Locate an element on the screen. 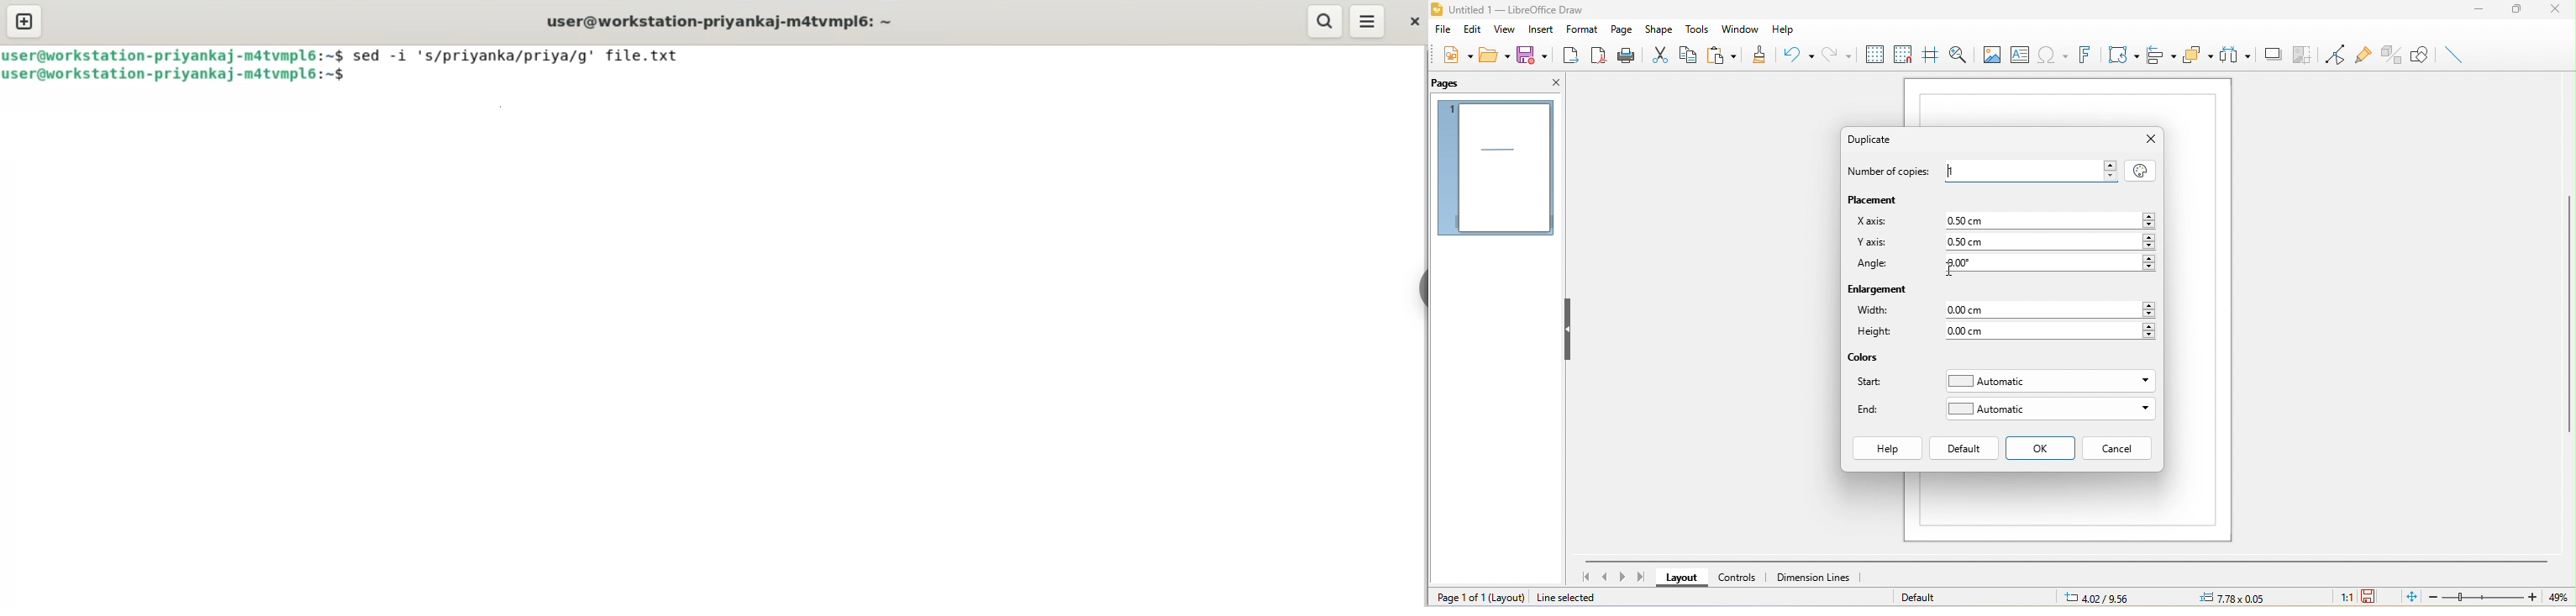 This screenshot has width=2576, height=616. title is located at coordinates (1507, 10).